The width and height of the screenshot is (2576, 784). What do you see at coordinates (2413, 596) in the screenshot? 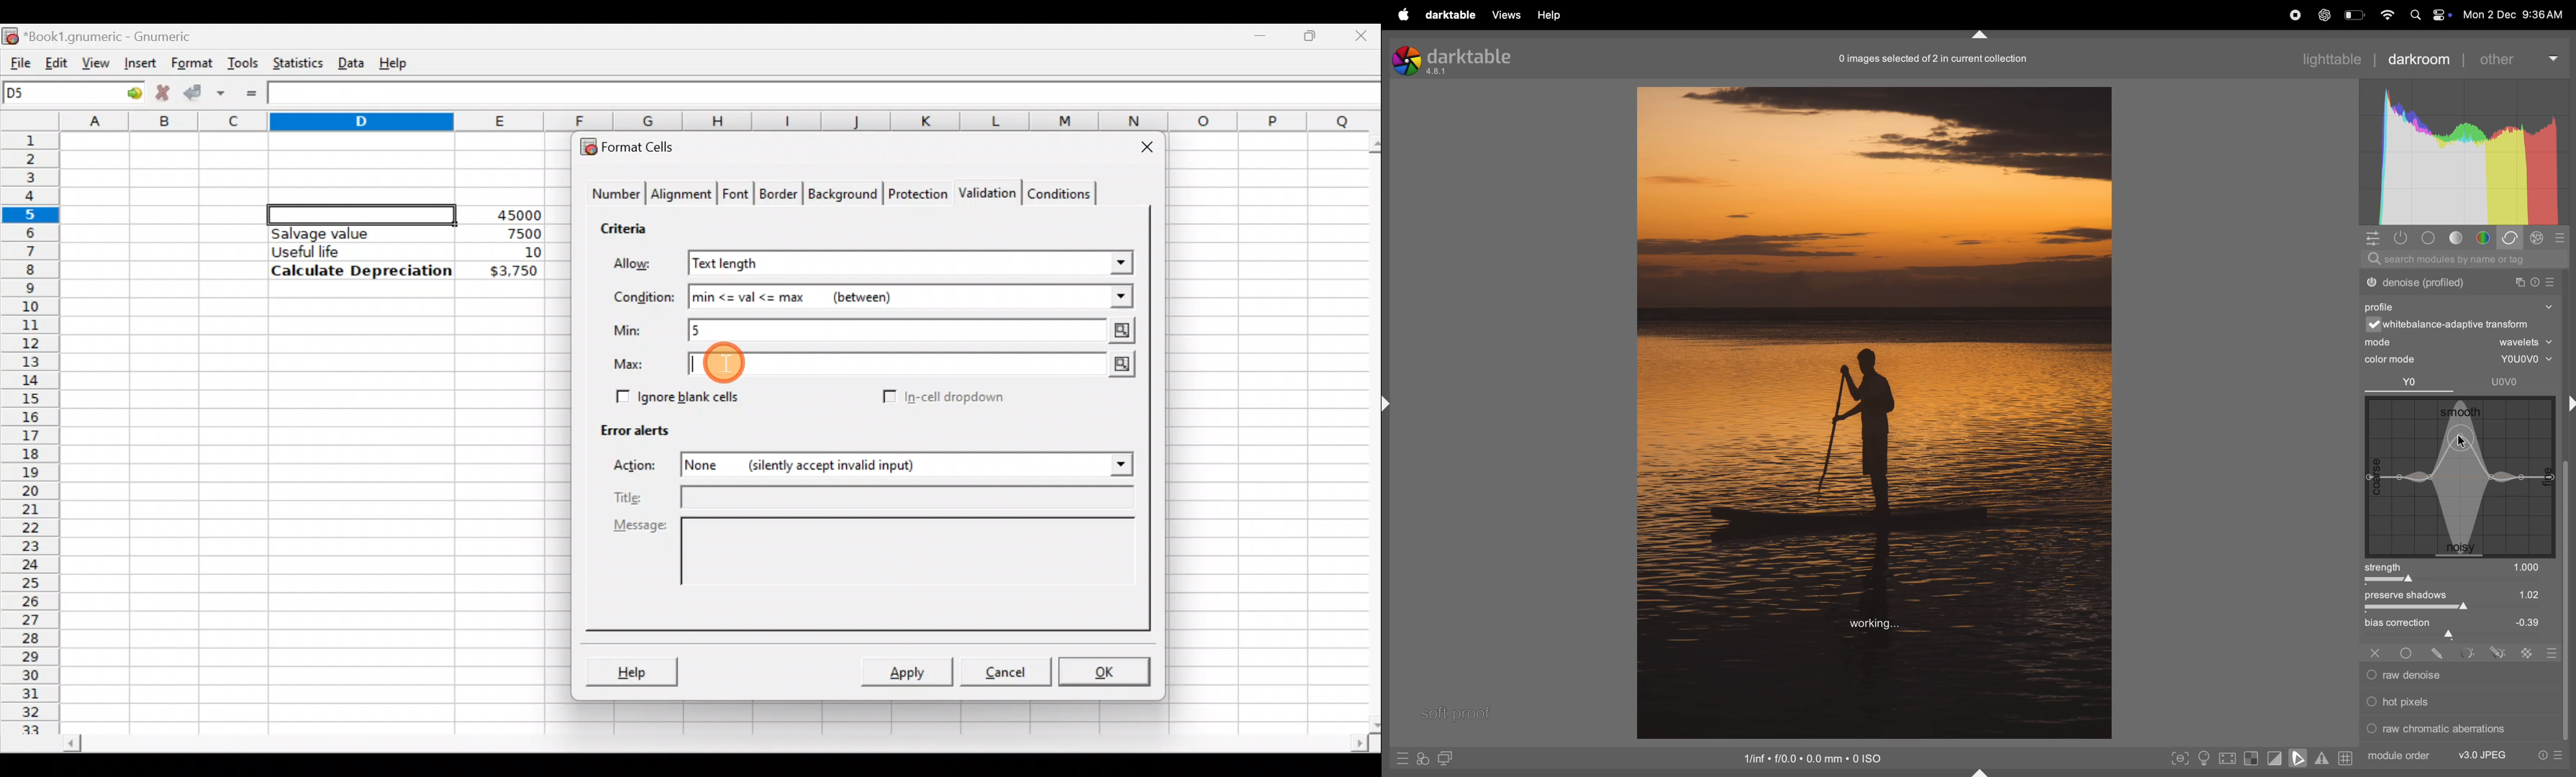
I see `preserve shadows` at bounding box center [2413, 596].